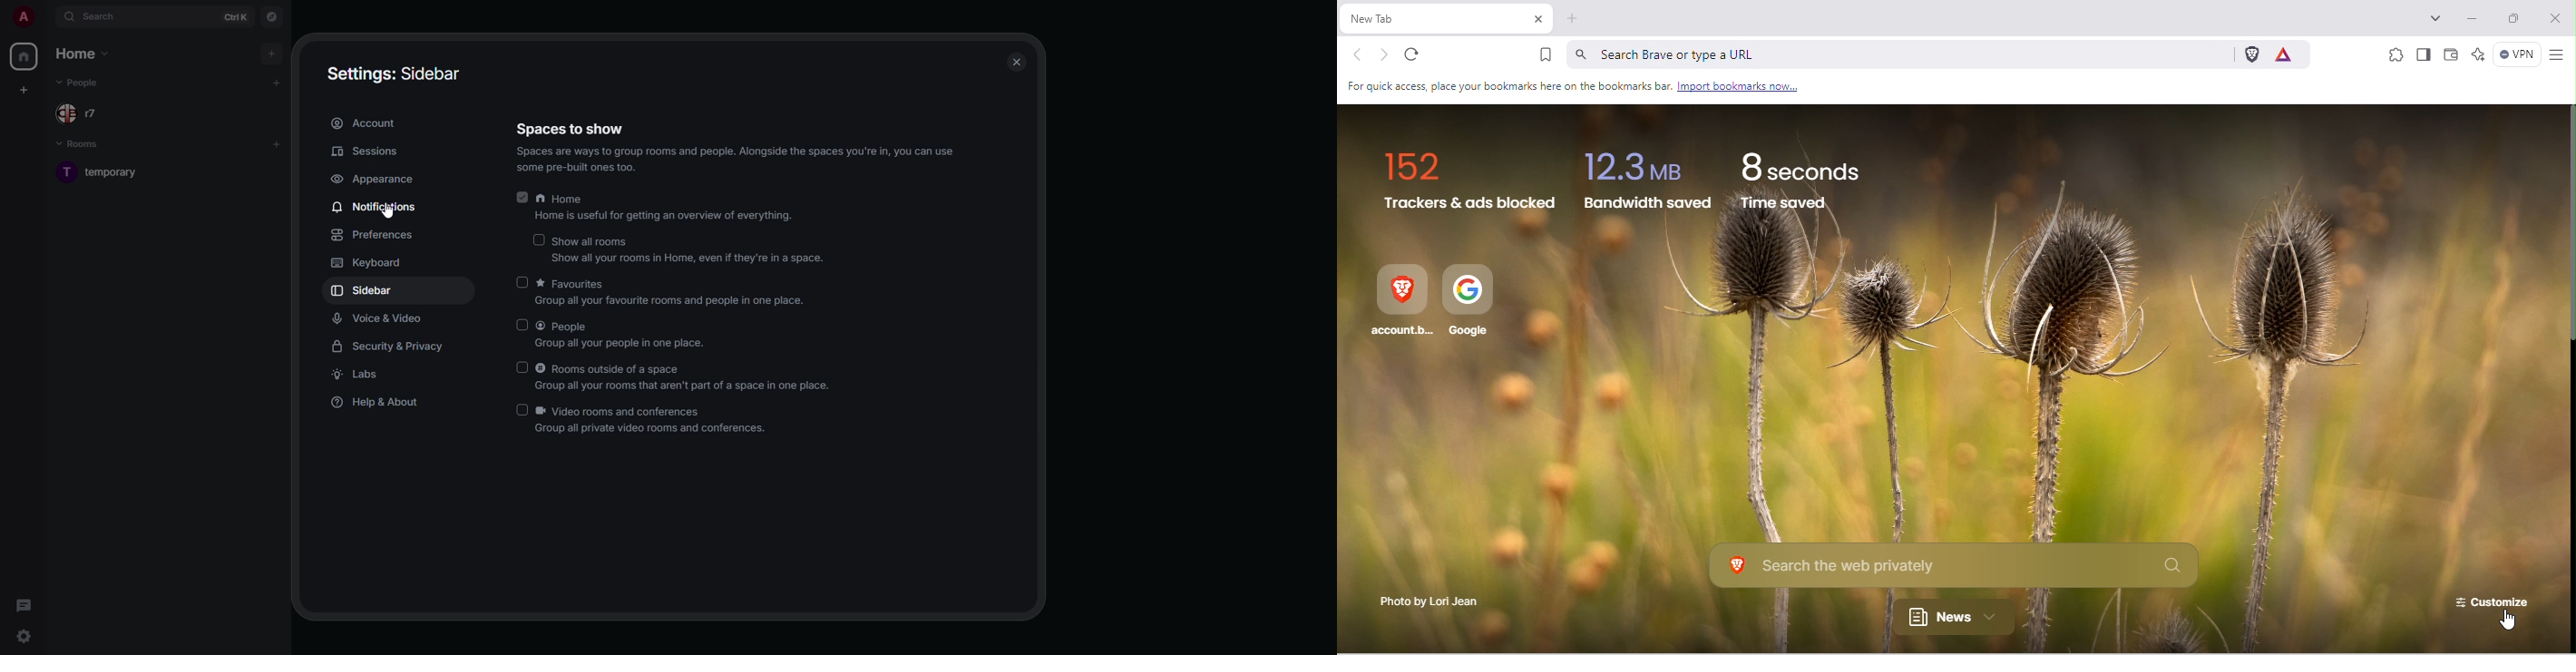 This screenshot has height=672, width=2576. I want to click on settings sidebar, so click(397, 74).